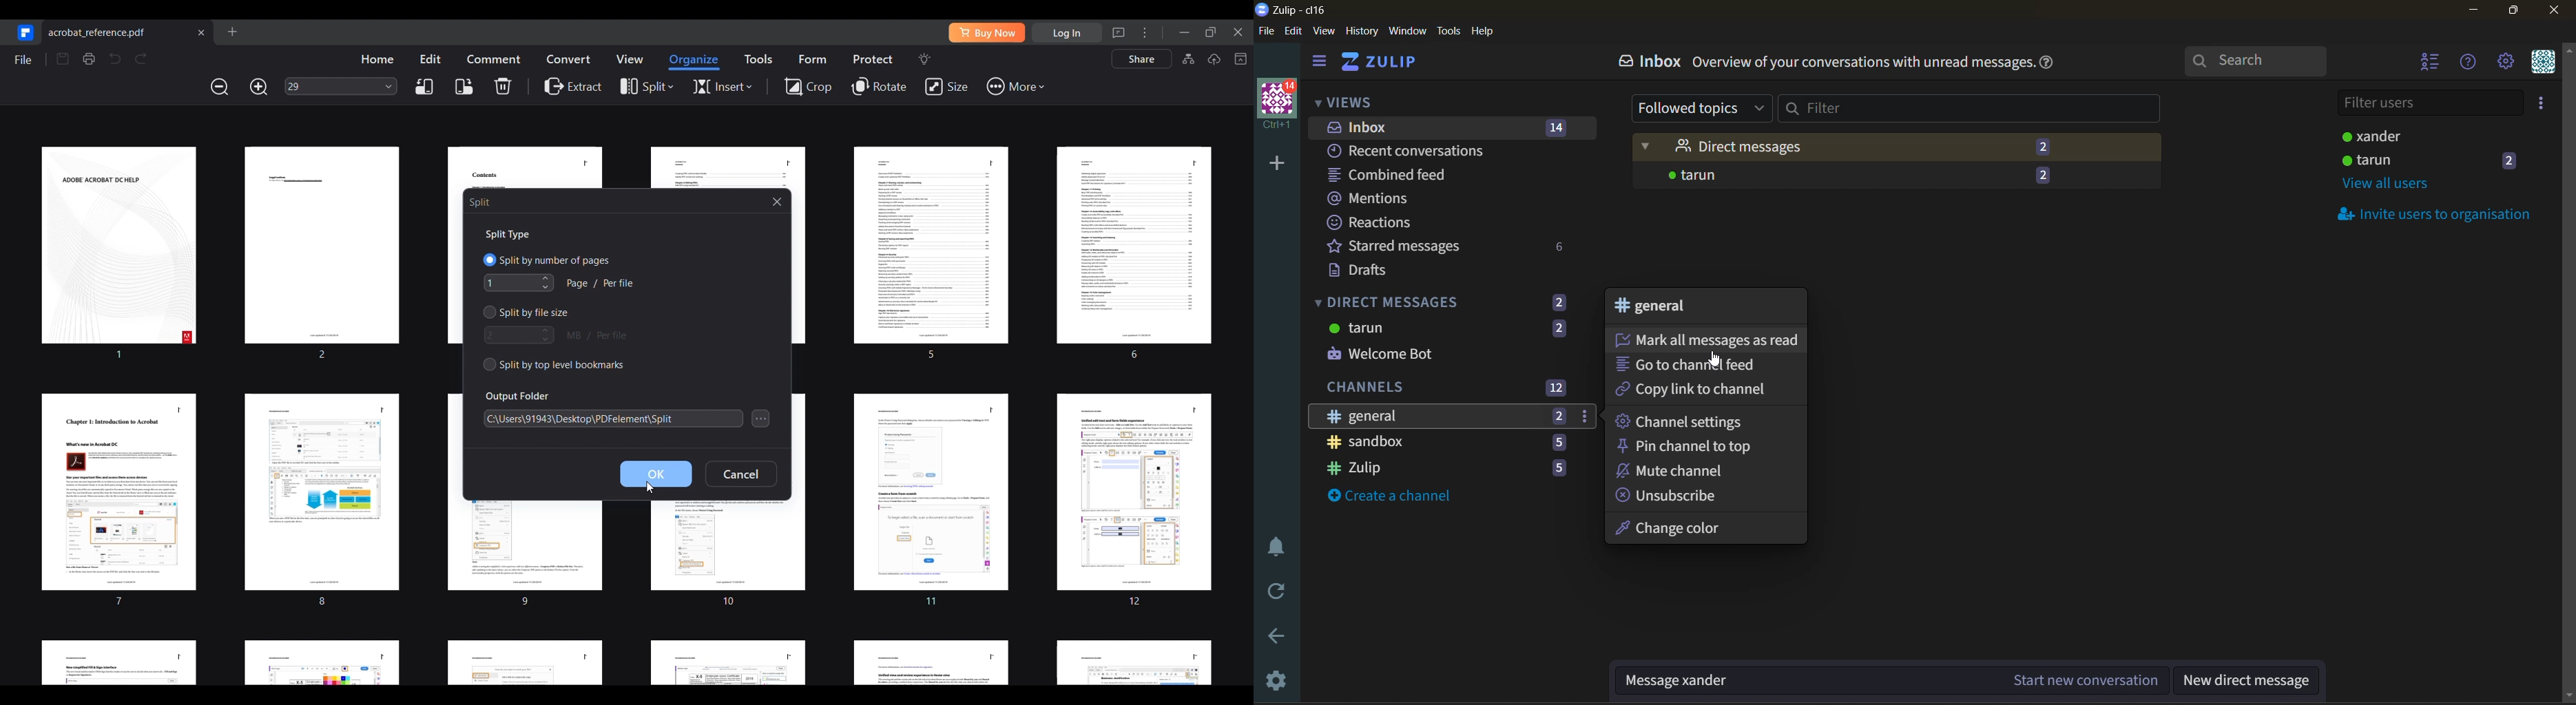  What do you see at coordinates (1401, 500) in the screenshot?
I see `create a channel` at bounding box center [1401, 500].